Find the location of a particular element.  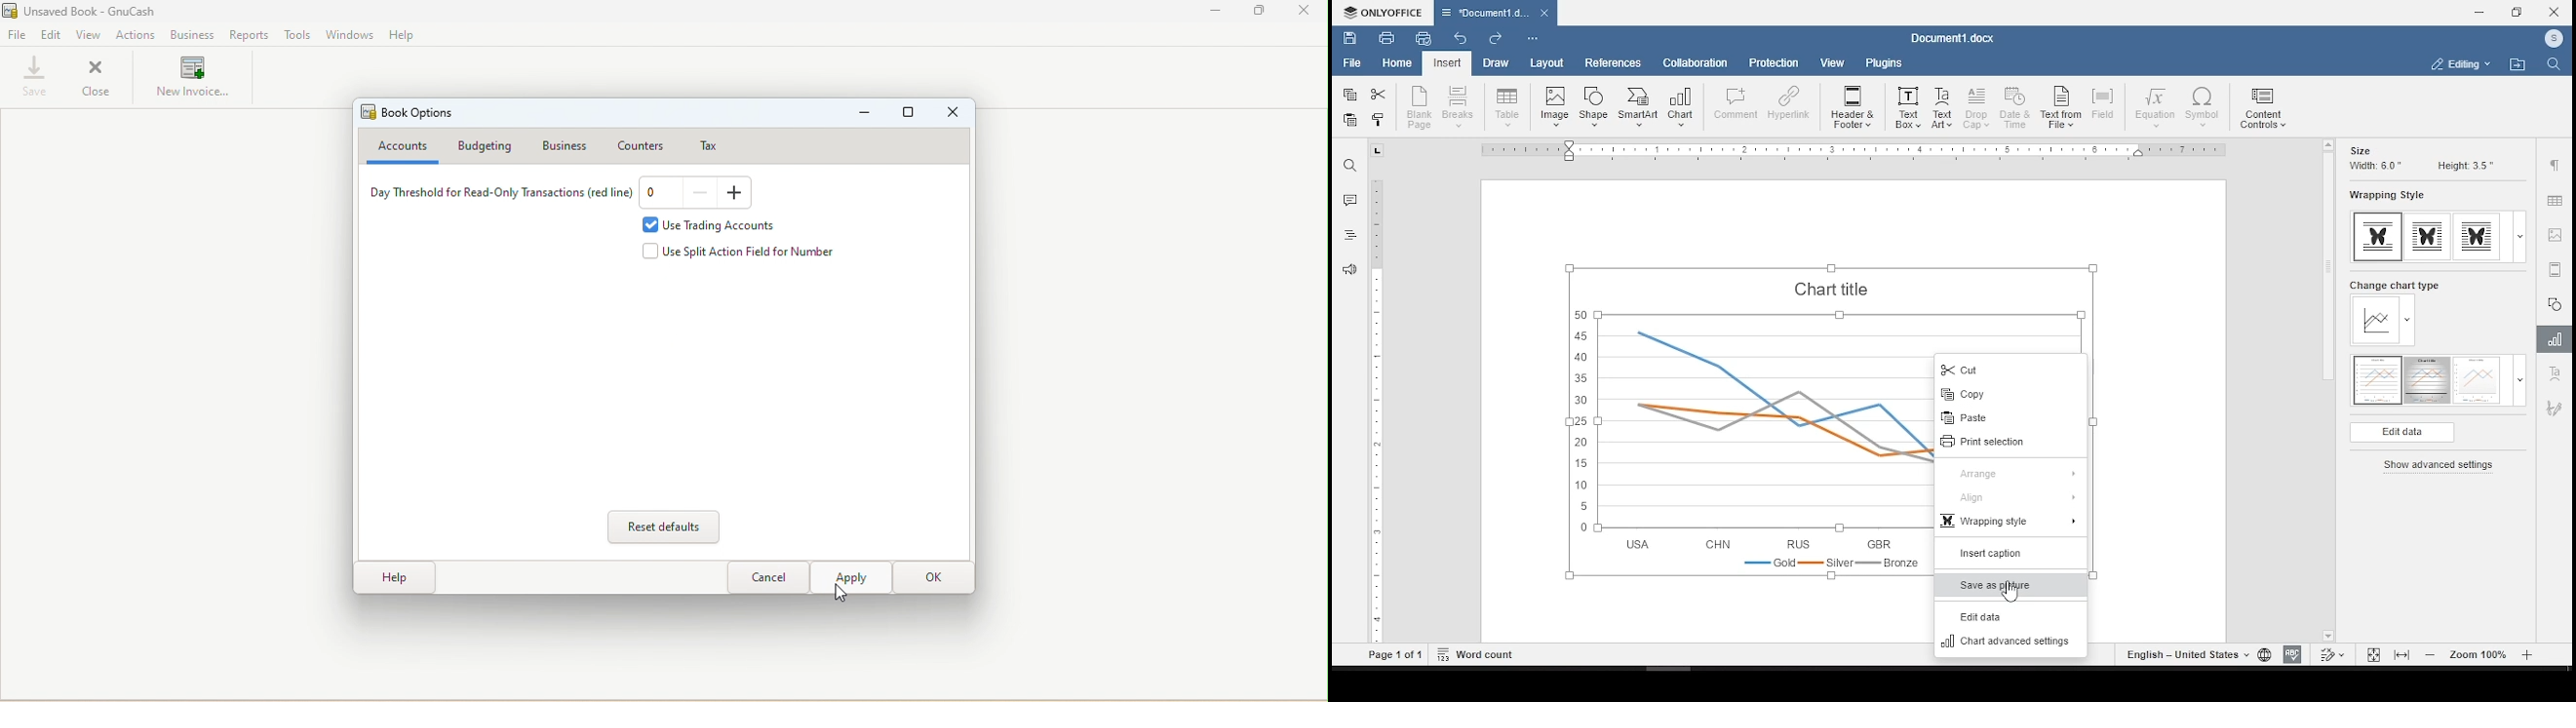

expand is located at coordinates (2519, 380).